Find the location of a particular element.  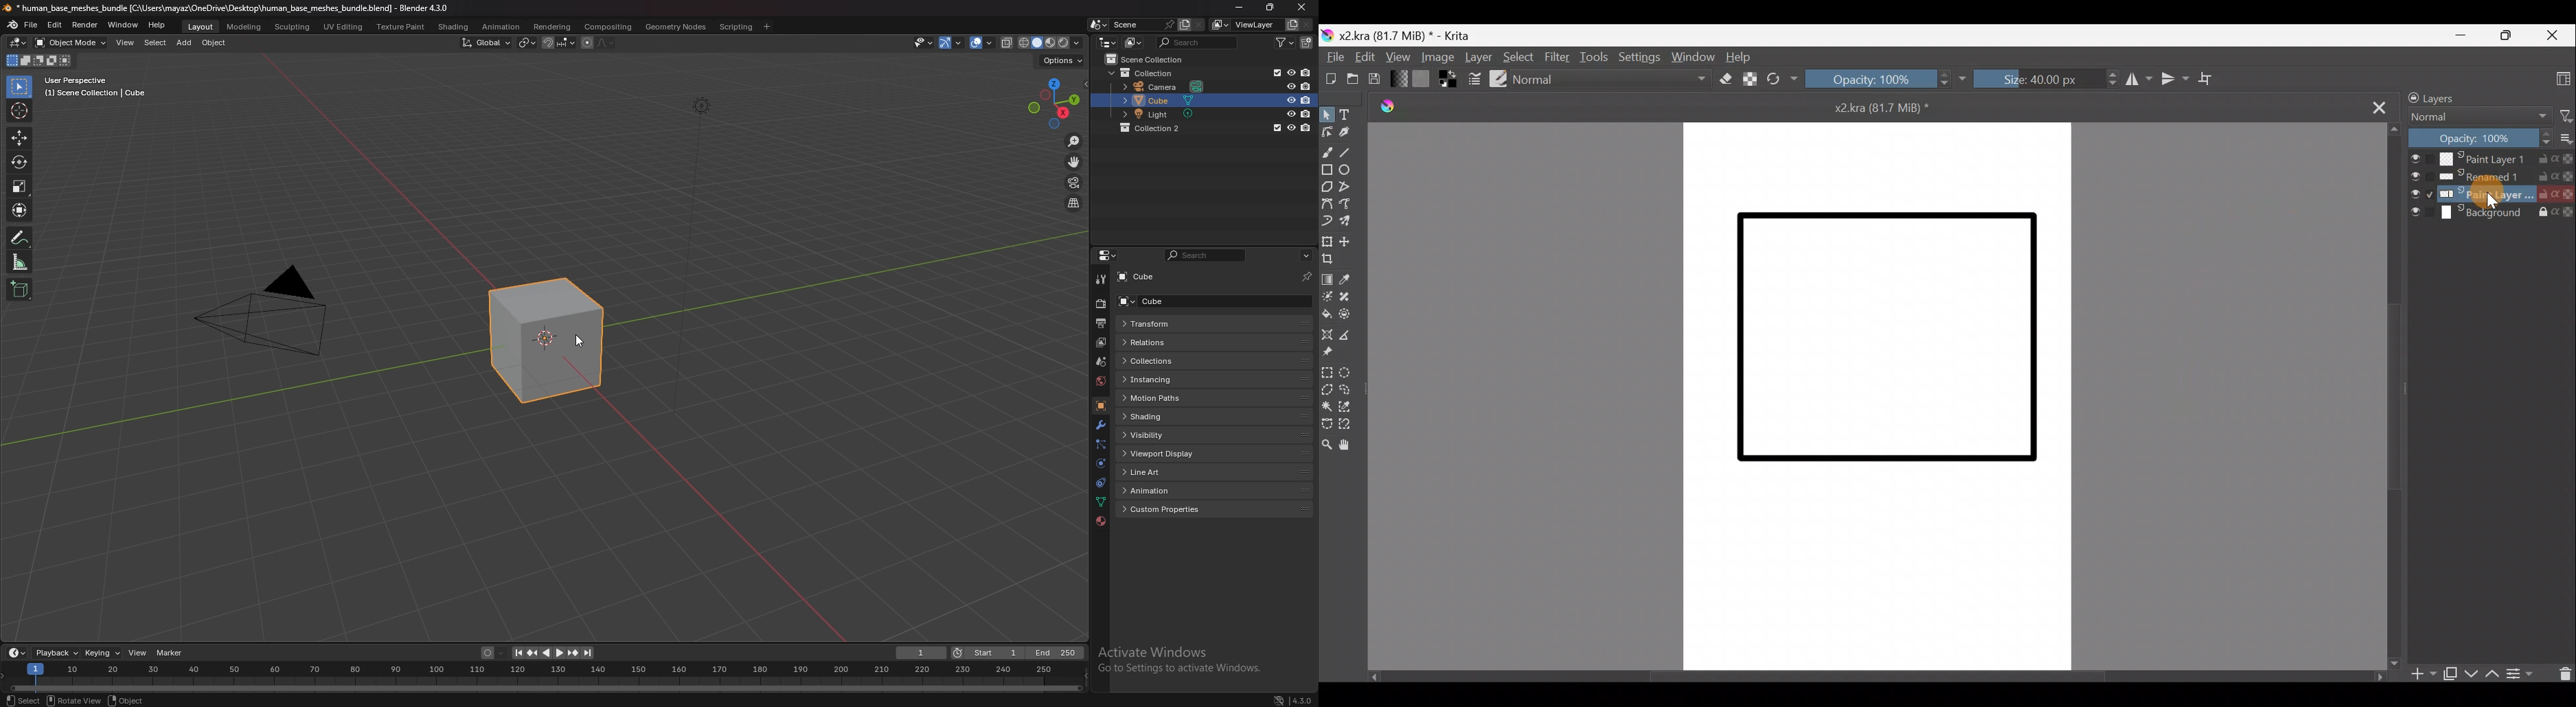

shading is located at coordinates (454, 27).